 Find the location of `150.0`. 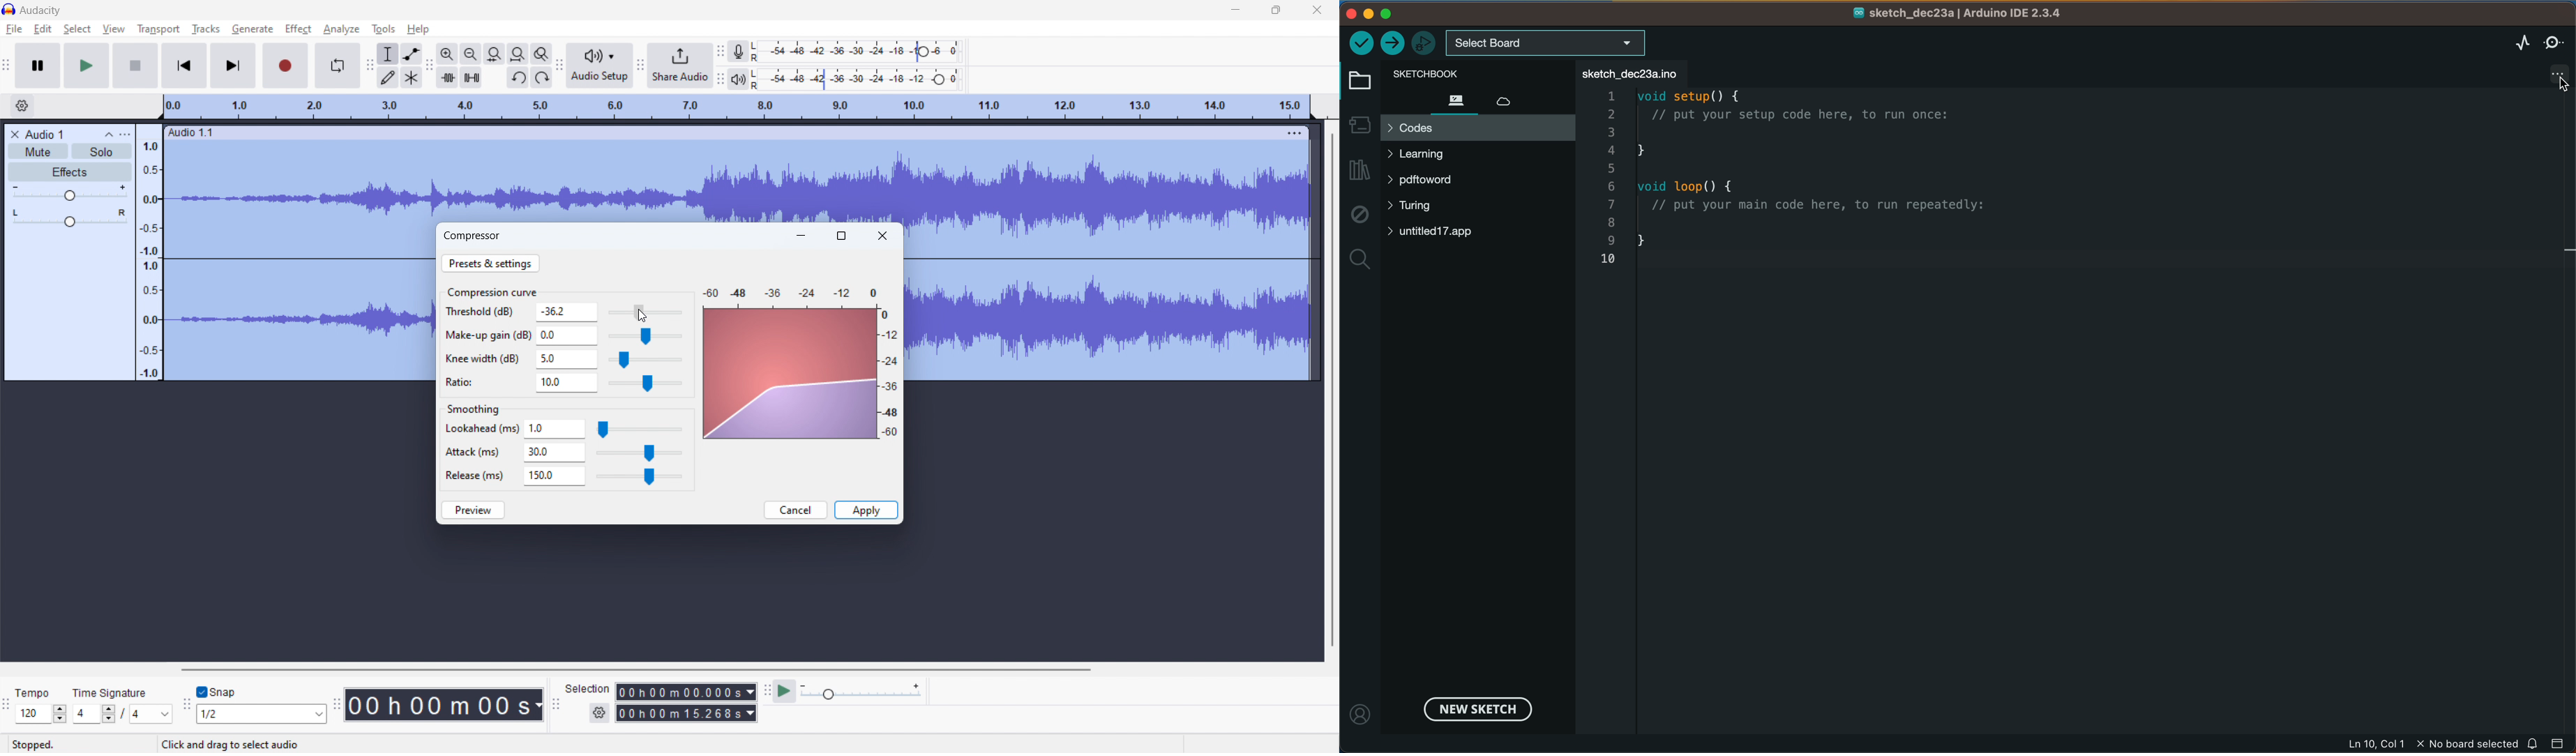

150.0 is located at coordinates (555, 476).